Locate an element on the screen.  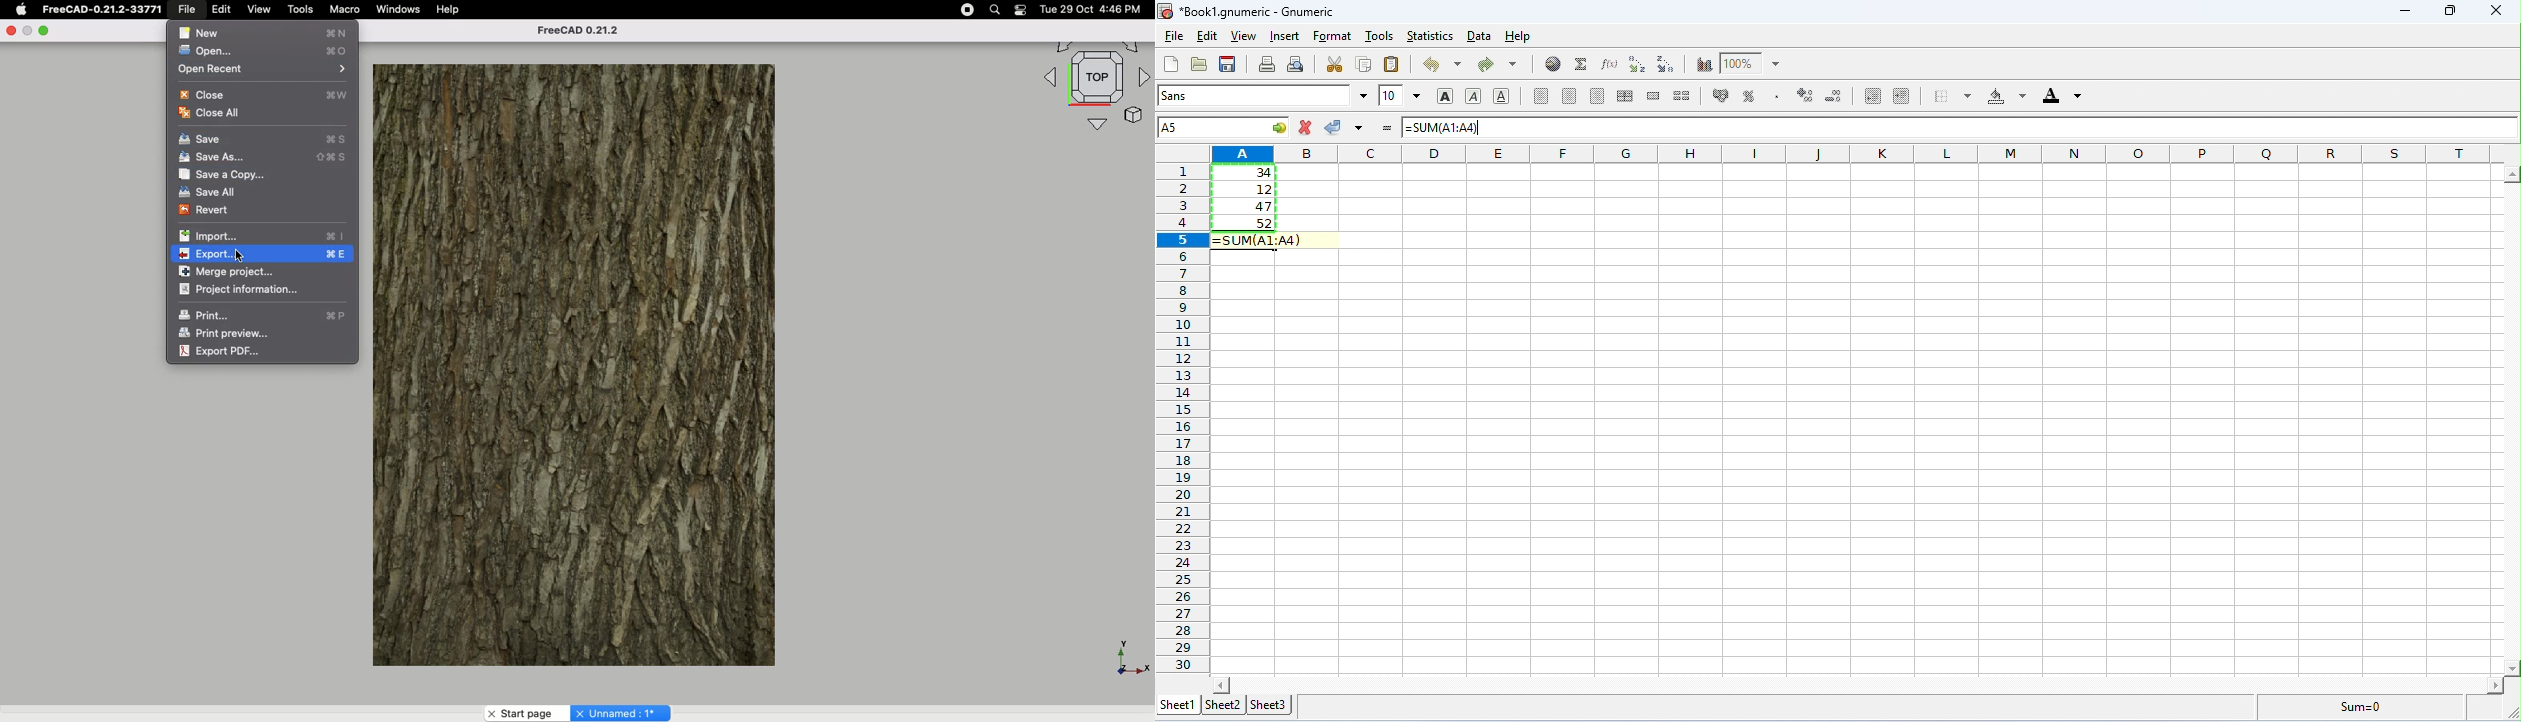
formula for sum typed is located at coordinates (1447, 128).